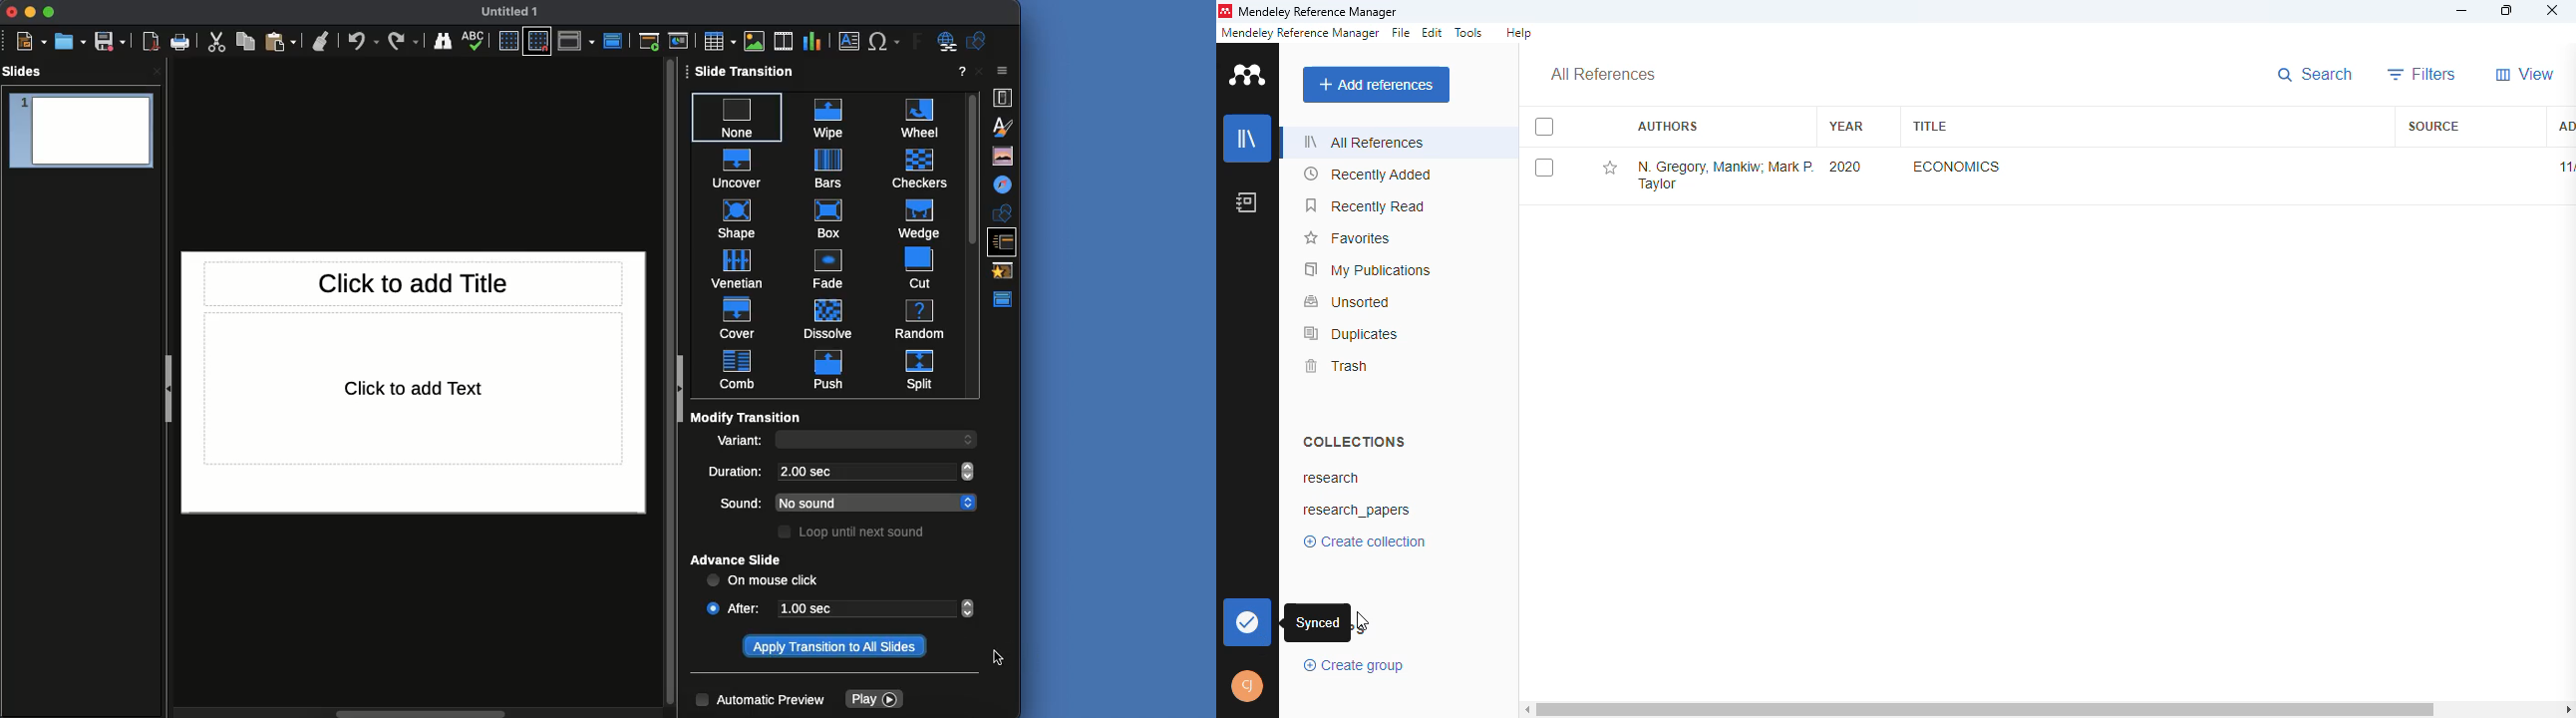 This screenshot has height=728, width=2576. I want to click on filters, so click(2422, 74).